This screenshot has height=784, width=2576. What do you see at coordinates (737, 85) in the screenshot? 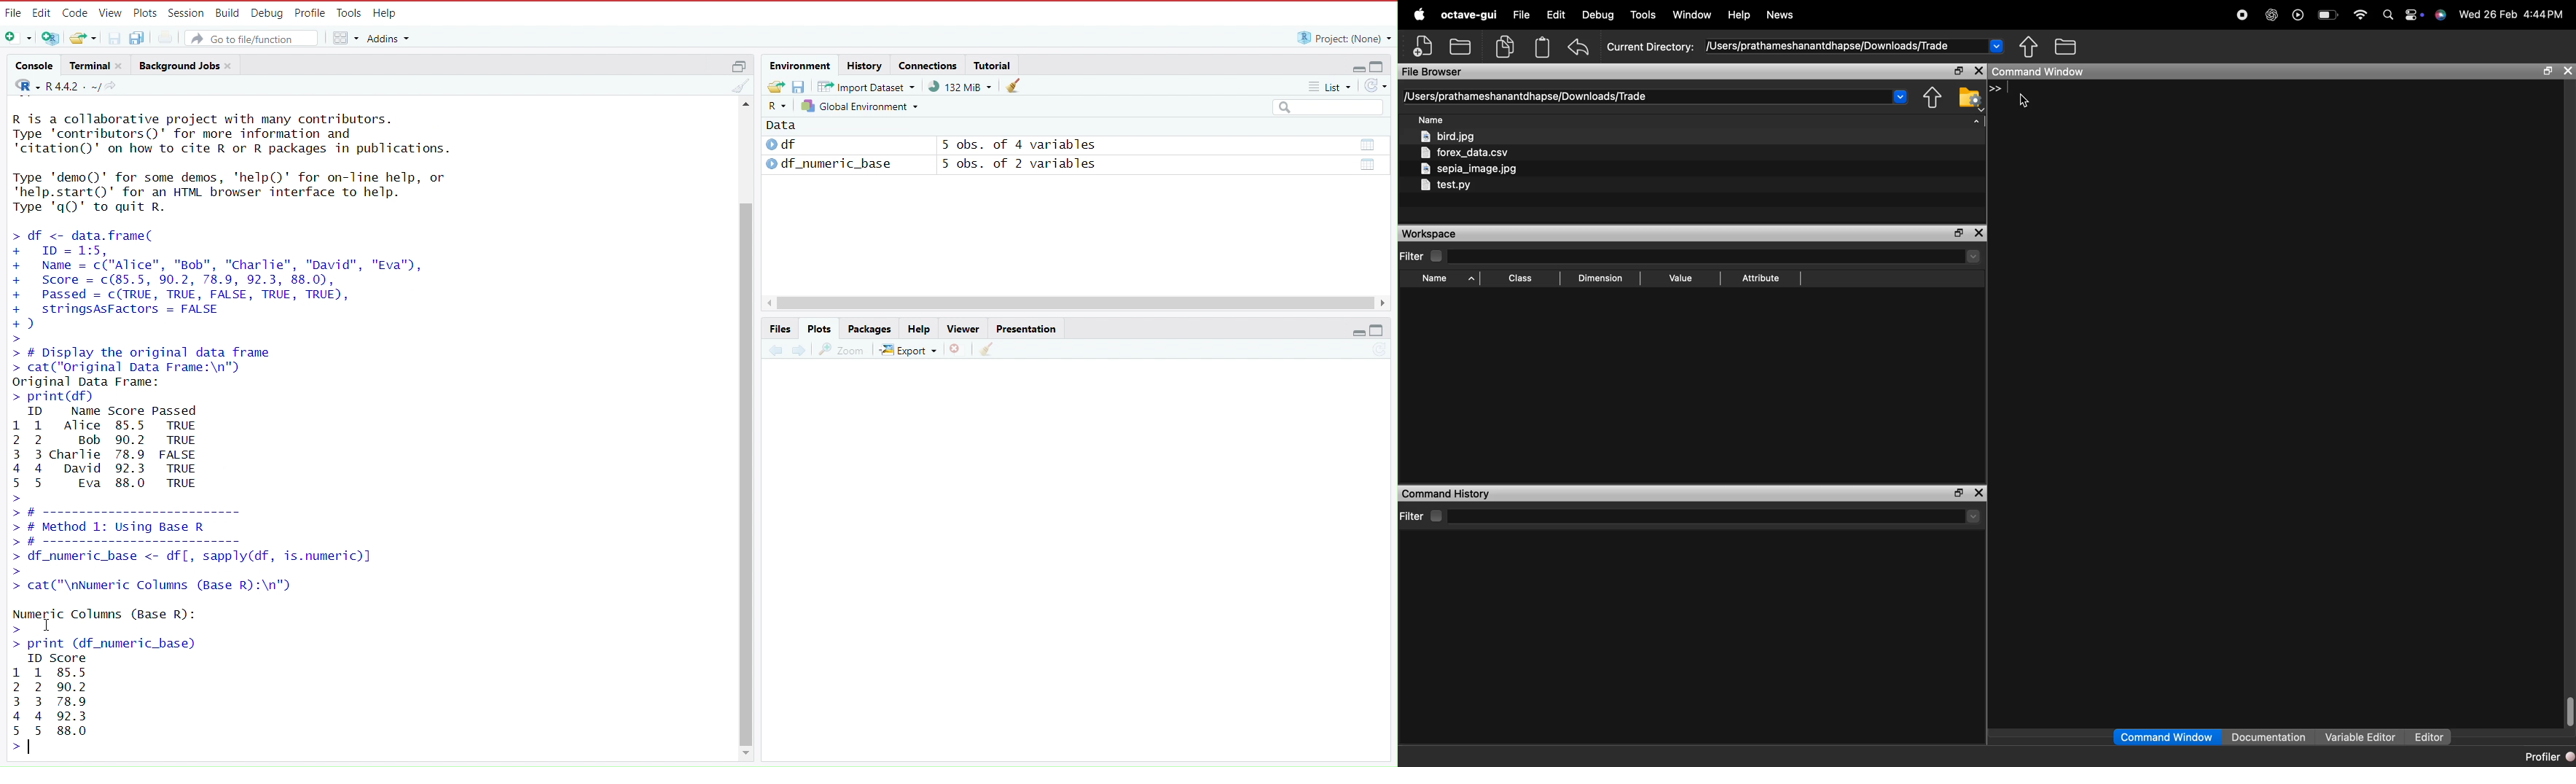
I see `clear console` at bounding box center [737, 85].